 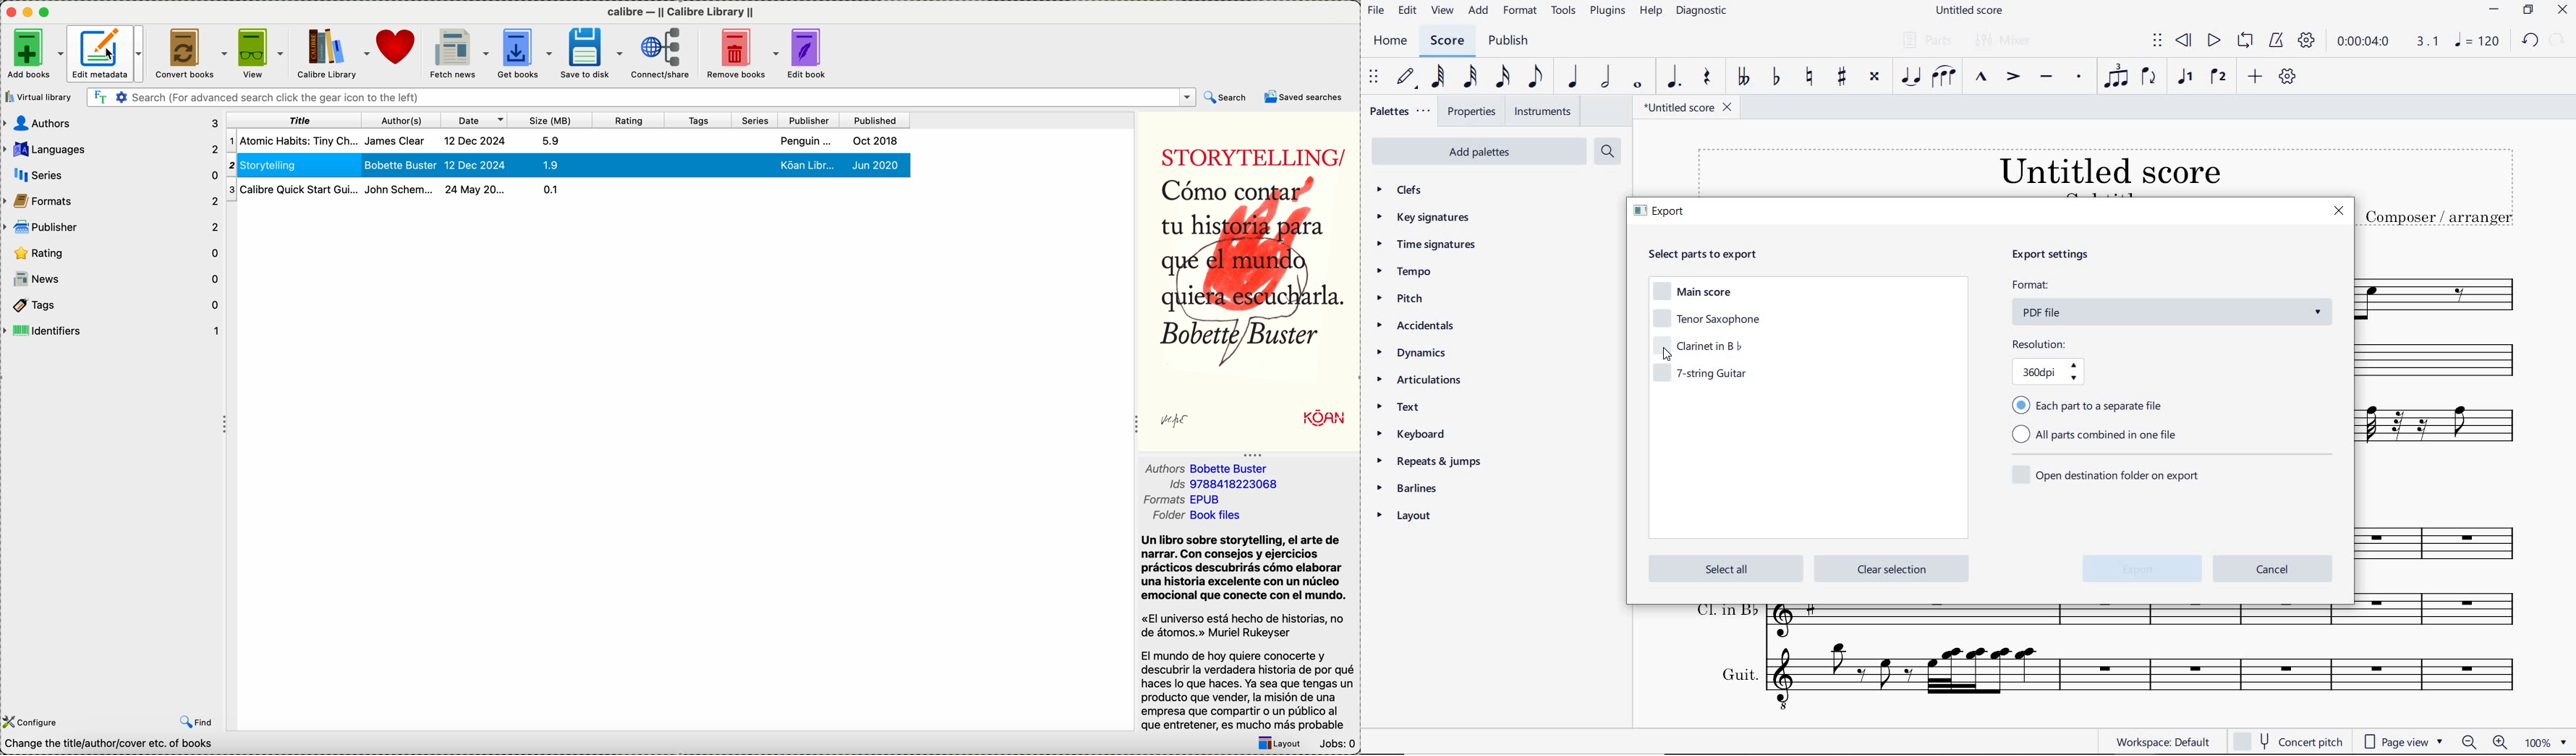 What do you see at coordinates (1250, 280) in the screenshot?
I see `cover book preview` at bounding box center [1250, 280].